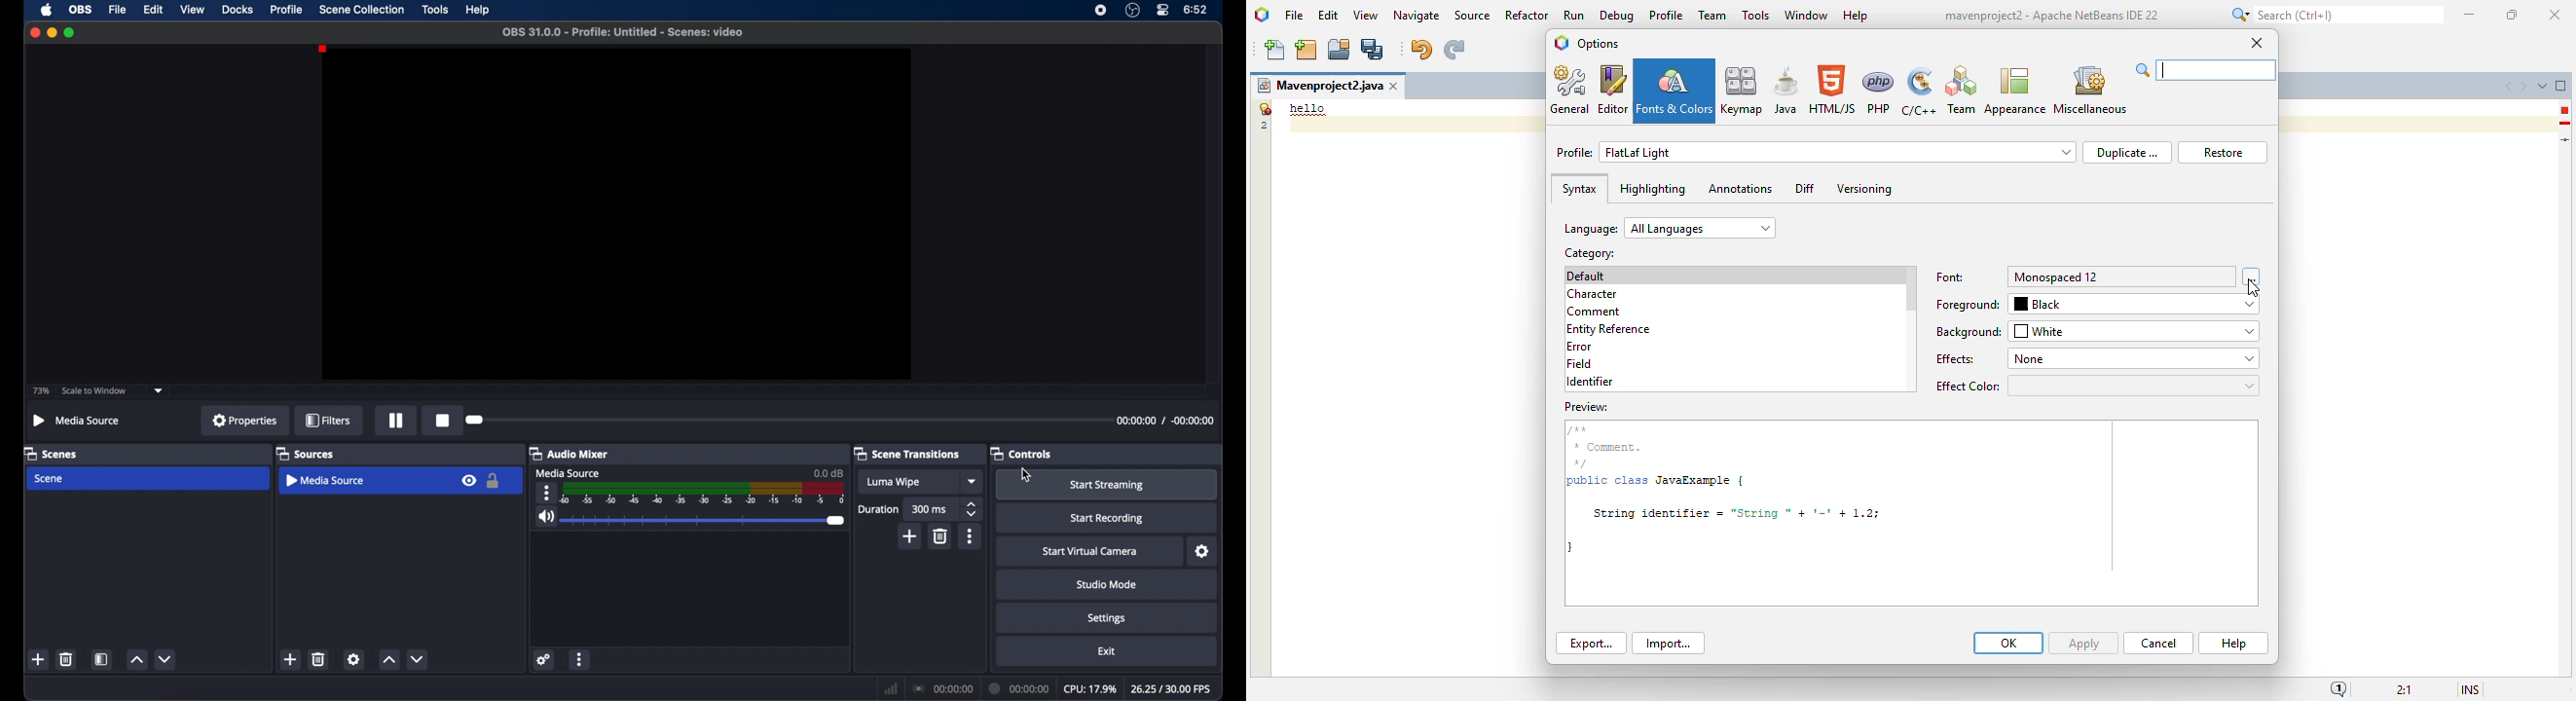 This screenshot has width=2576, height=728. What do you see at coordinates (580, 659) in the screenshot?
I see `more options` at bounding box center [580, 659].